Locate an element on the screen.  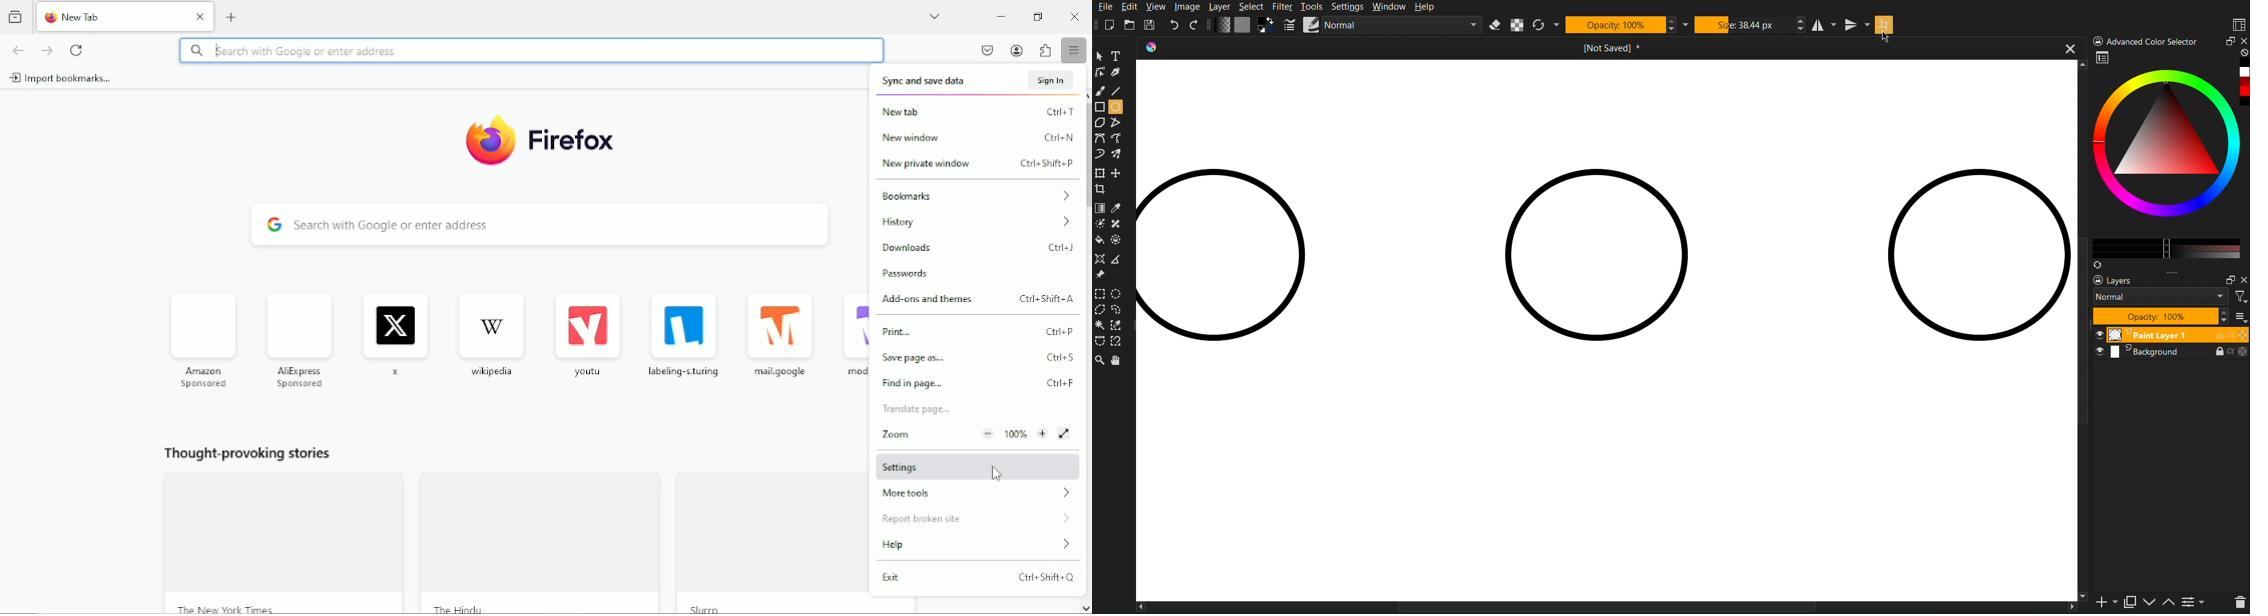
Opacity 100% is located at coordinates (2161, 315).